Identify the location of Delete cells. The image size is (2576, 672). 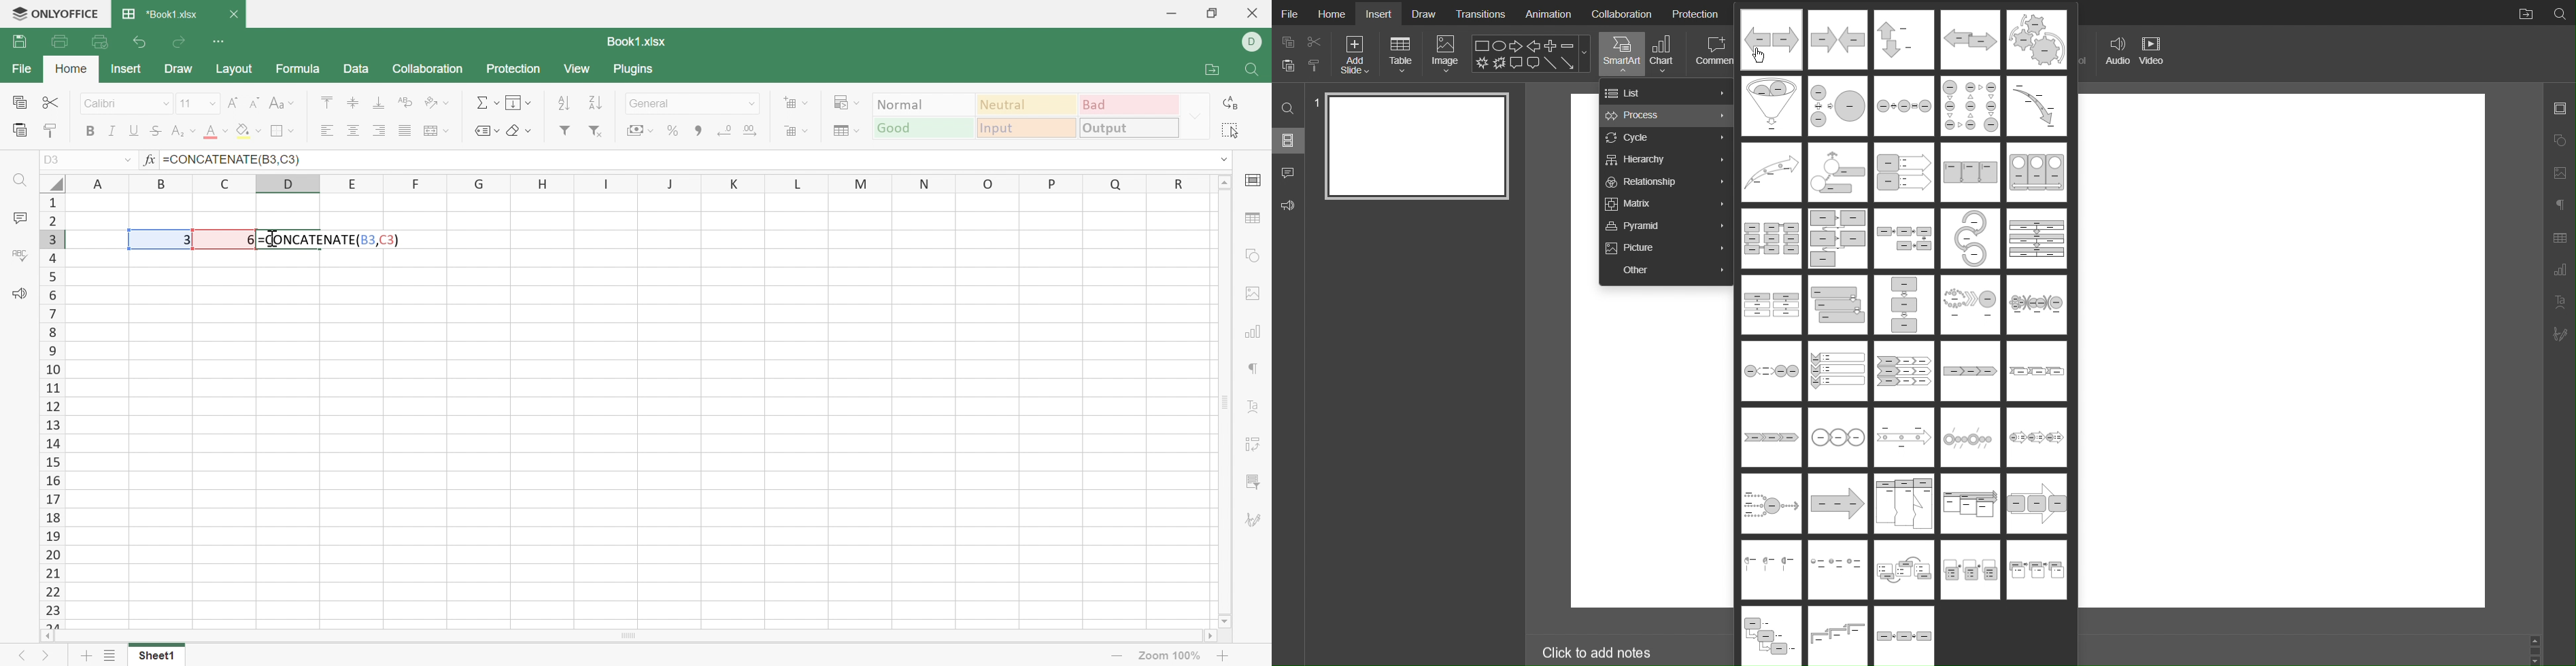
(798, 131).